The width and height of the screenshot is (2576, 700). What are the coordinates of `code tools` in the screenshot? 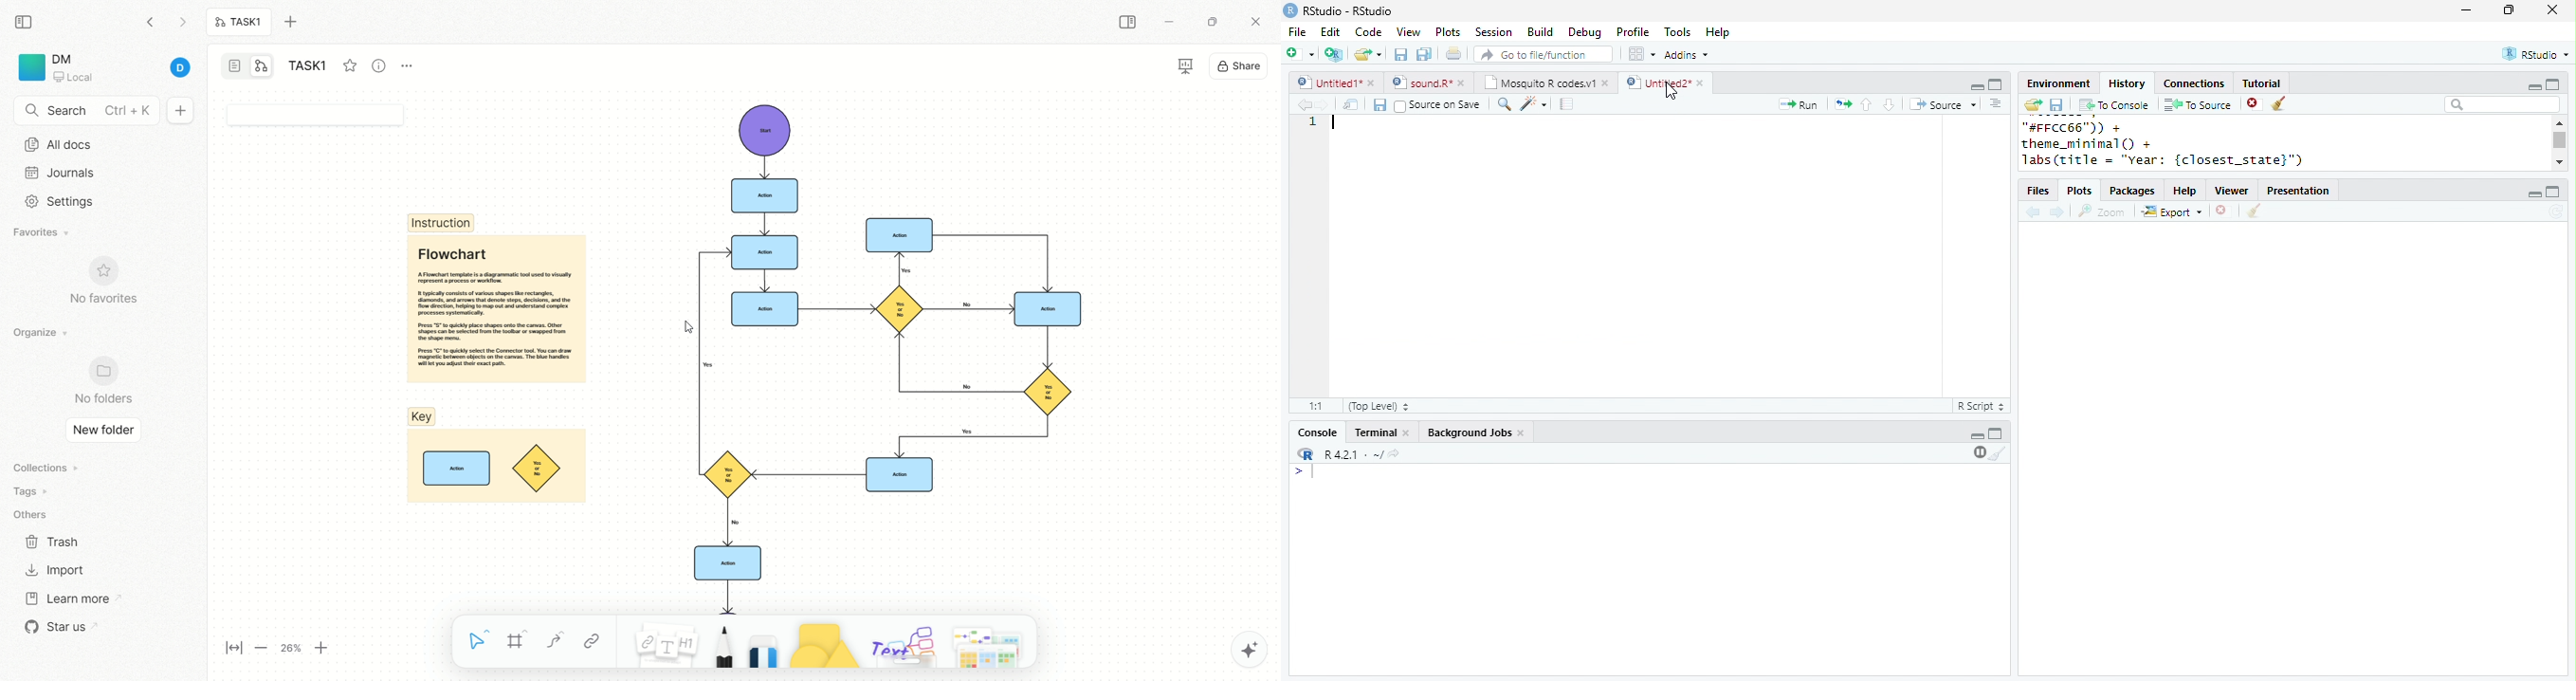 It's located at (1534, 103).